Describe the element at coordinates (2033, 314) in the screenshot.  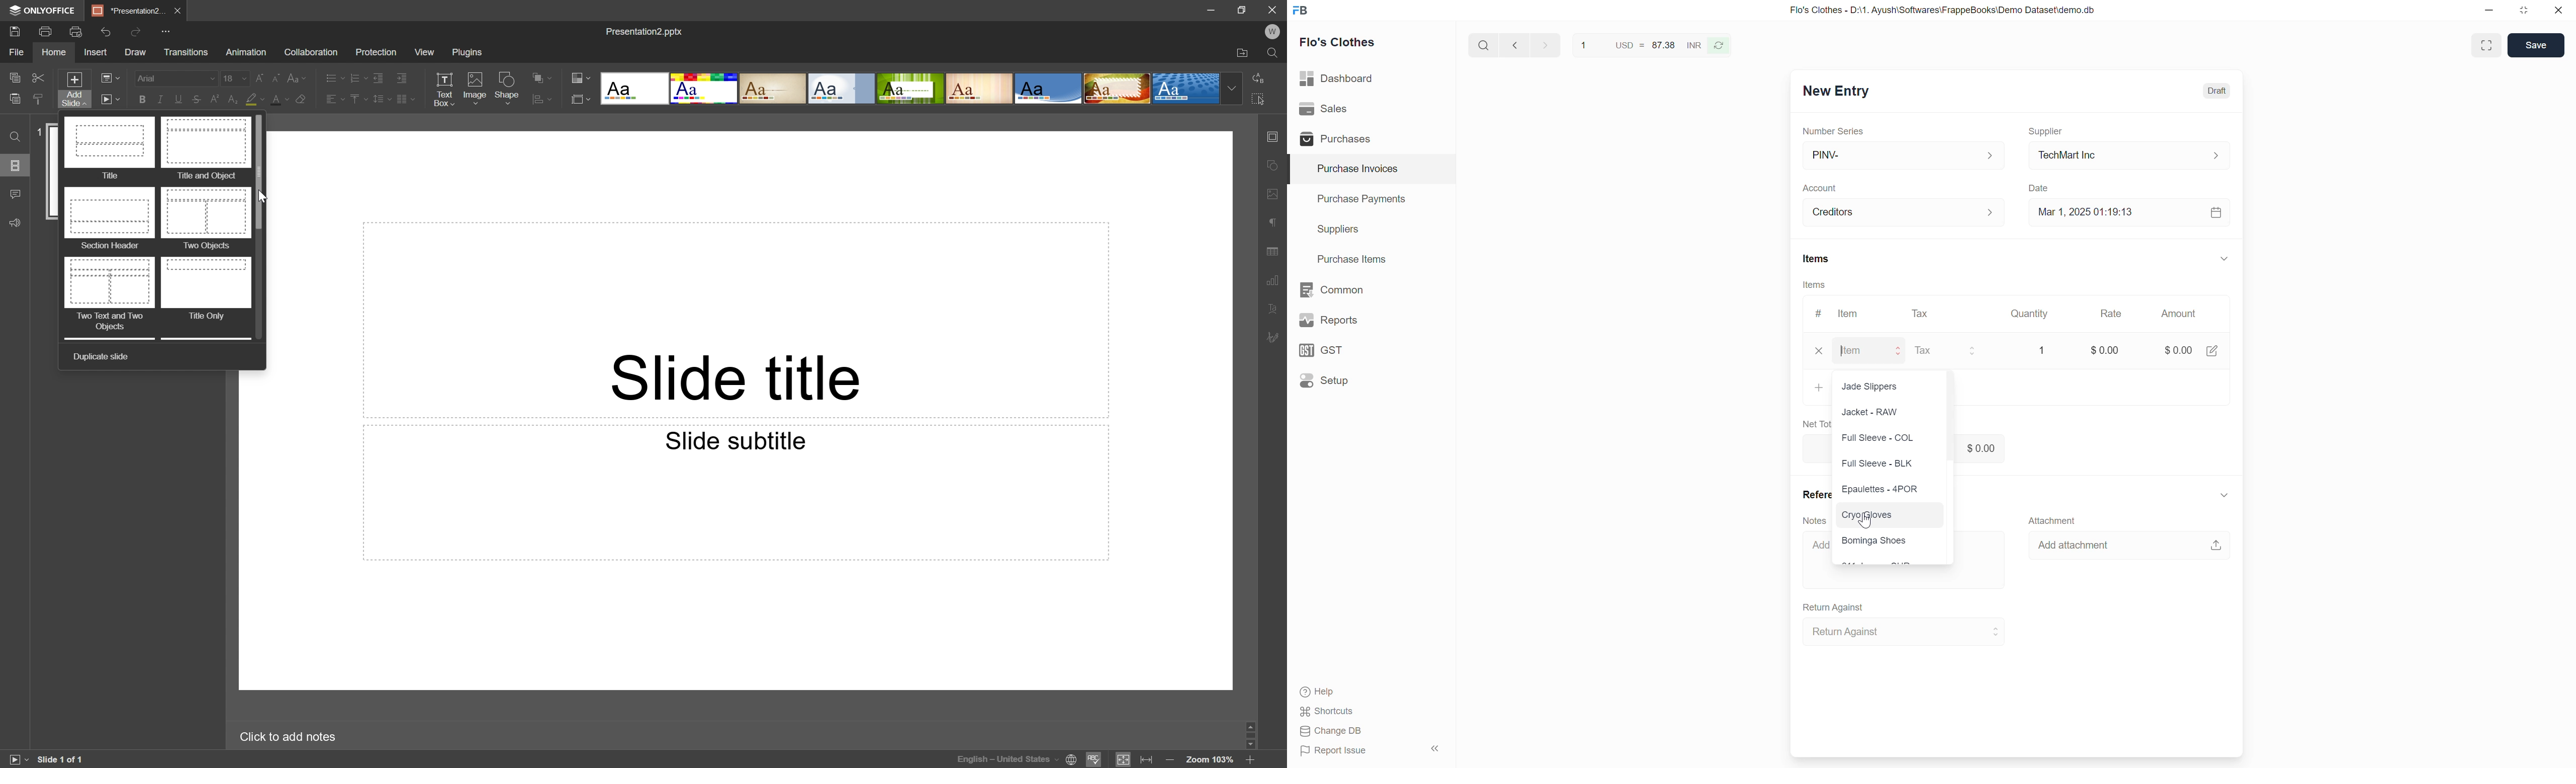
I see `Quantity` at that location.